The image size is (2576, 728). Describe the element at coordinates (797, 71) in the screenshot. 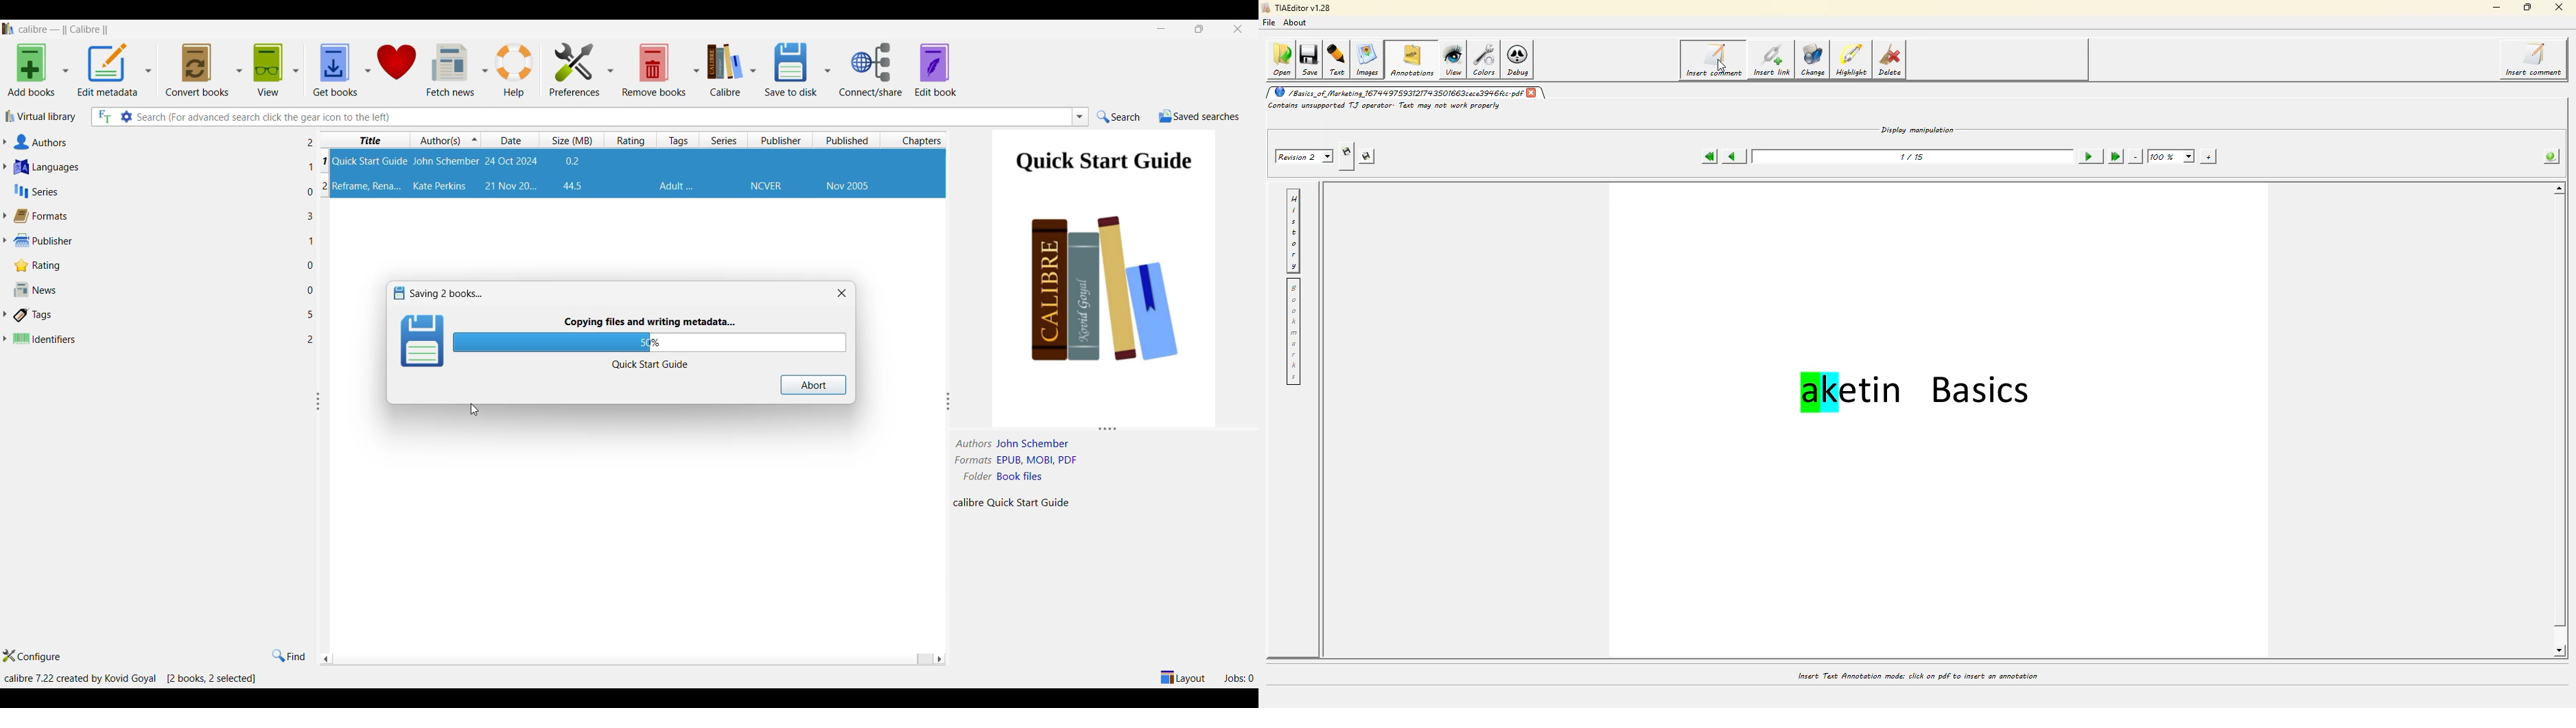

I see `Save options` at that location.